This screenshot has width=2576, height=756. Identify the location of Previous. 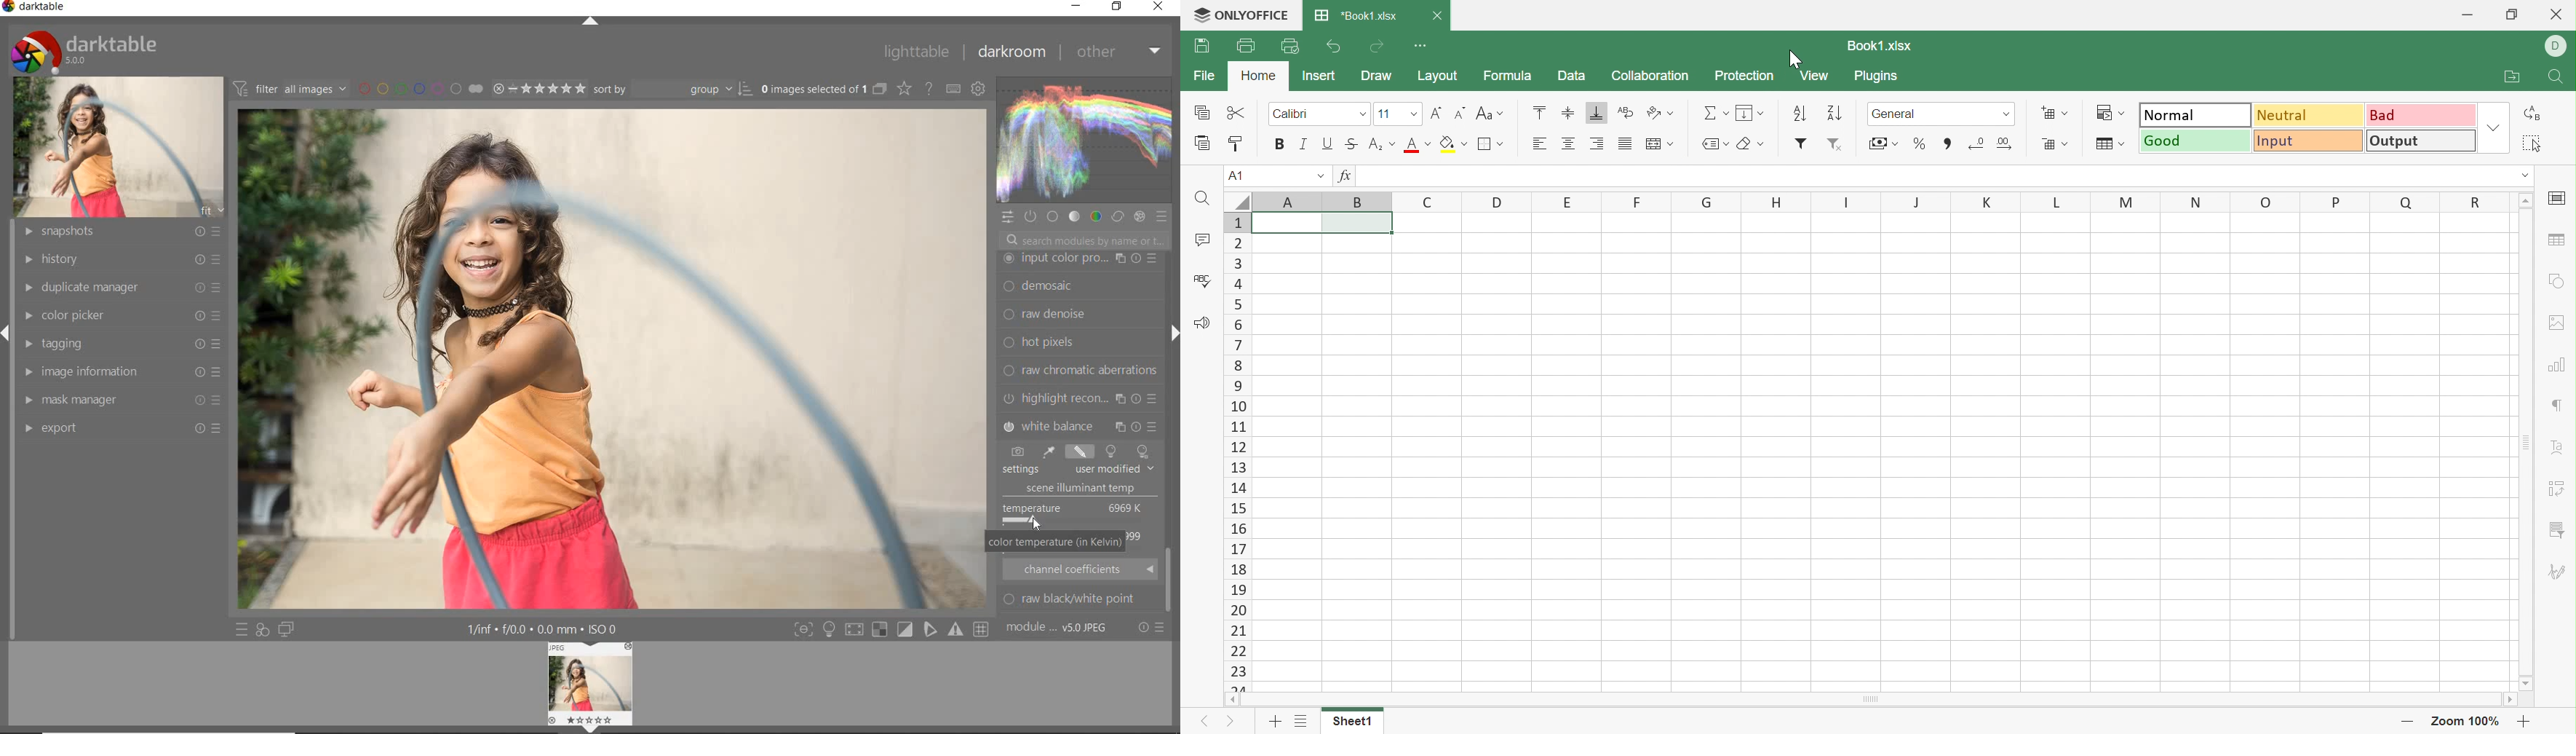
(1209, 720).